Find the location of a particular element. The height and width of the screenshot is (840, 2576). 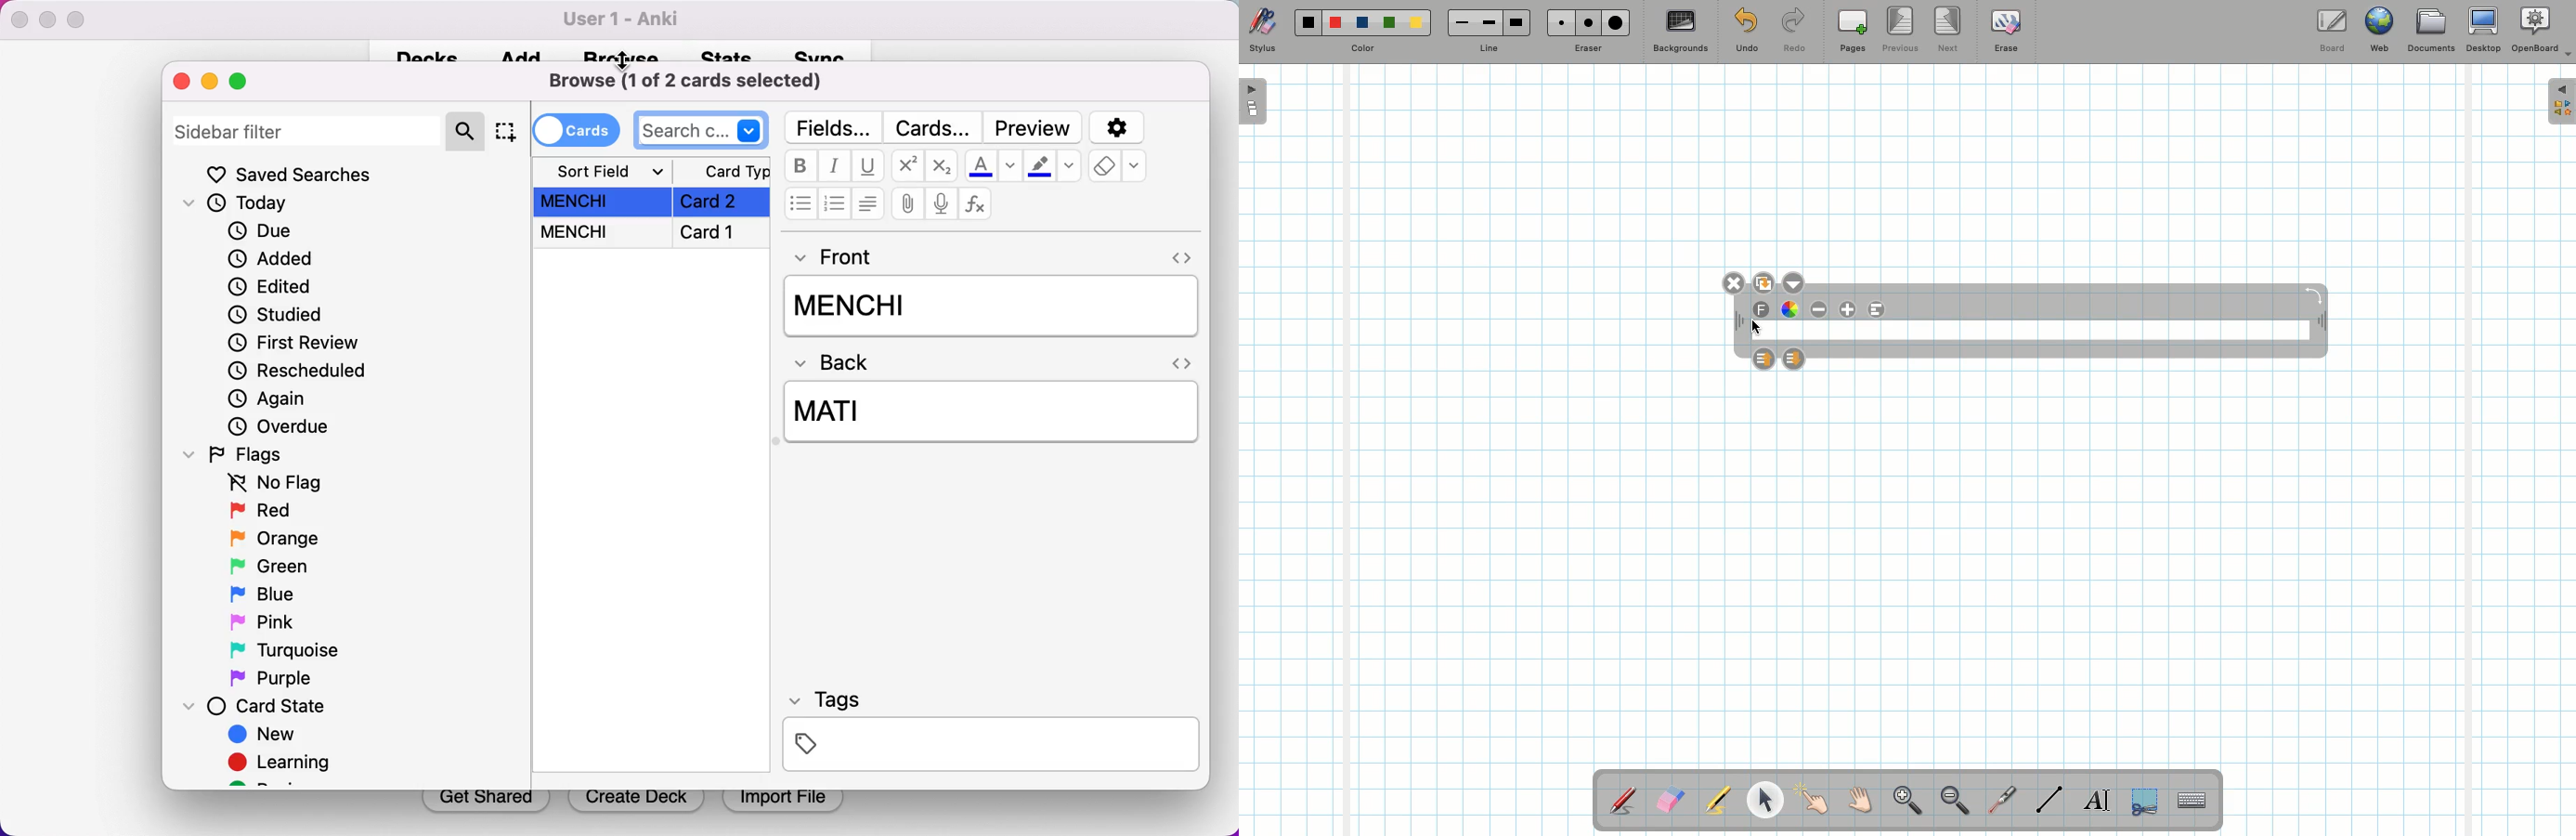

Options is located at coordinates (1792, 281).